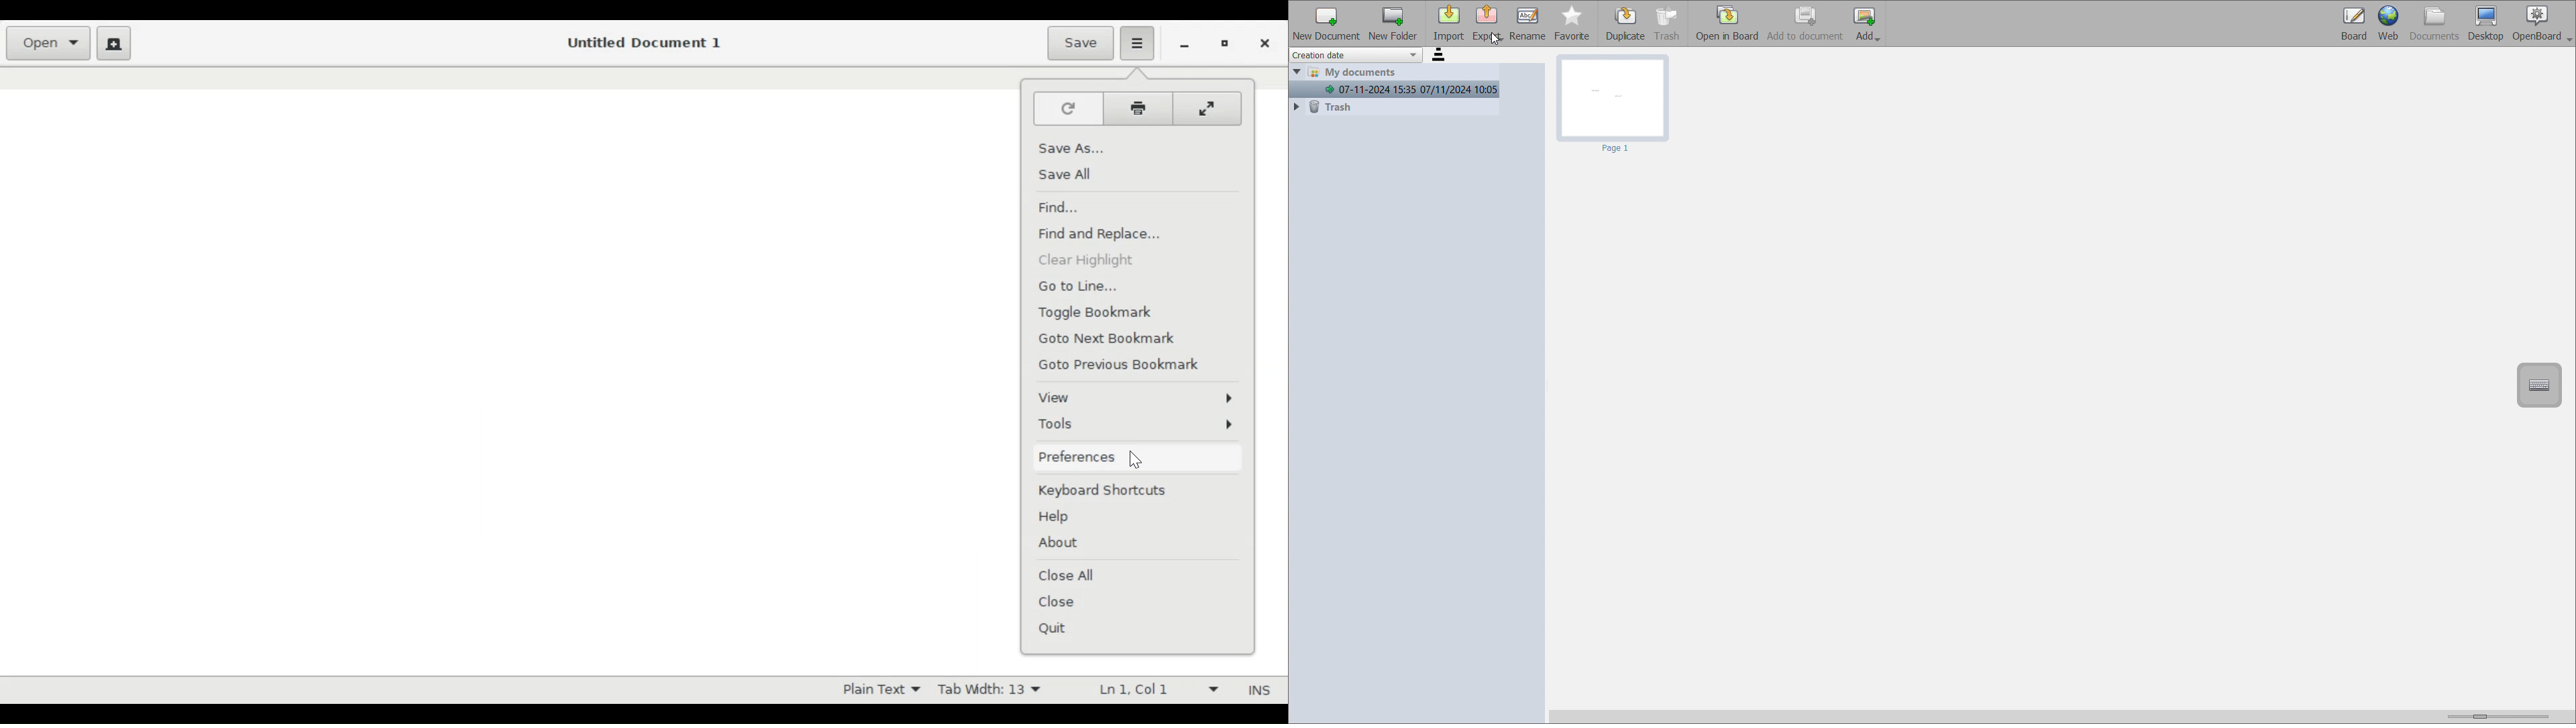 This screenshot has width=2576, height=728. What do you see at coordinates (1110, 339) in the screenshot?
I see `Goto Next Bookmark` at bounding box center [1110, 339].